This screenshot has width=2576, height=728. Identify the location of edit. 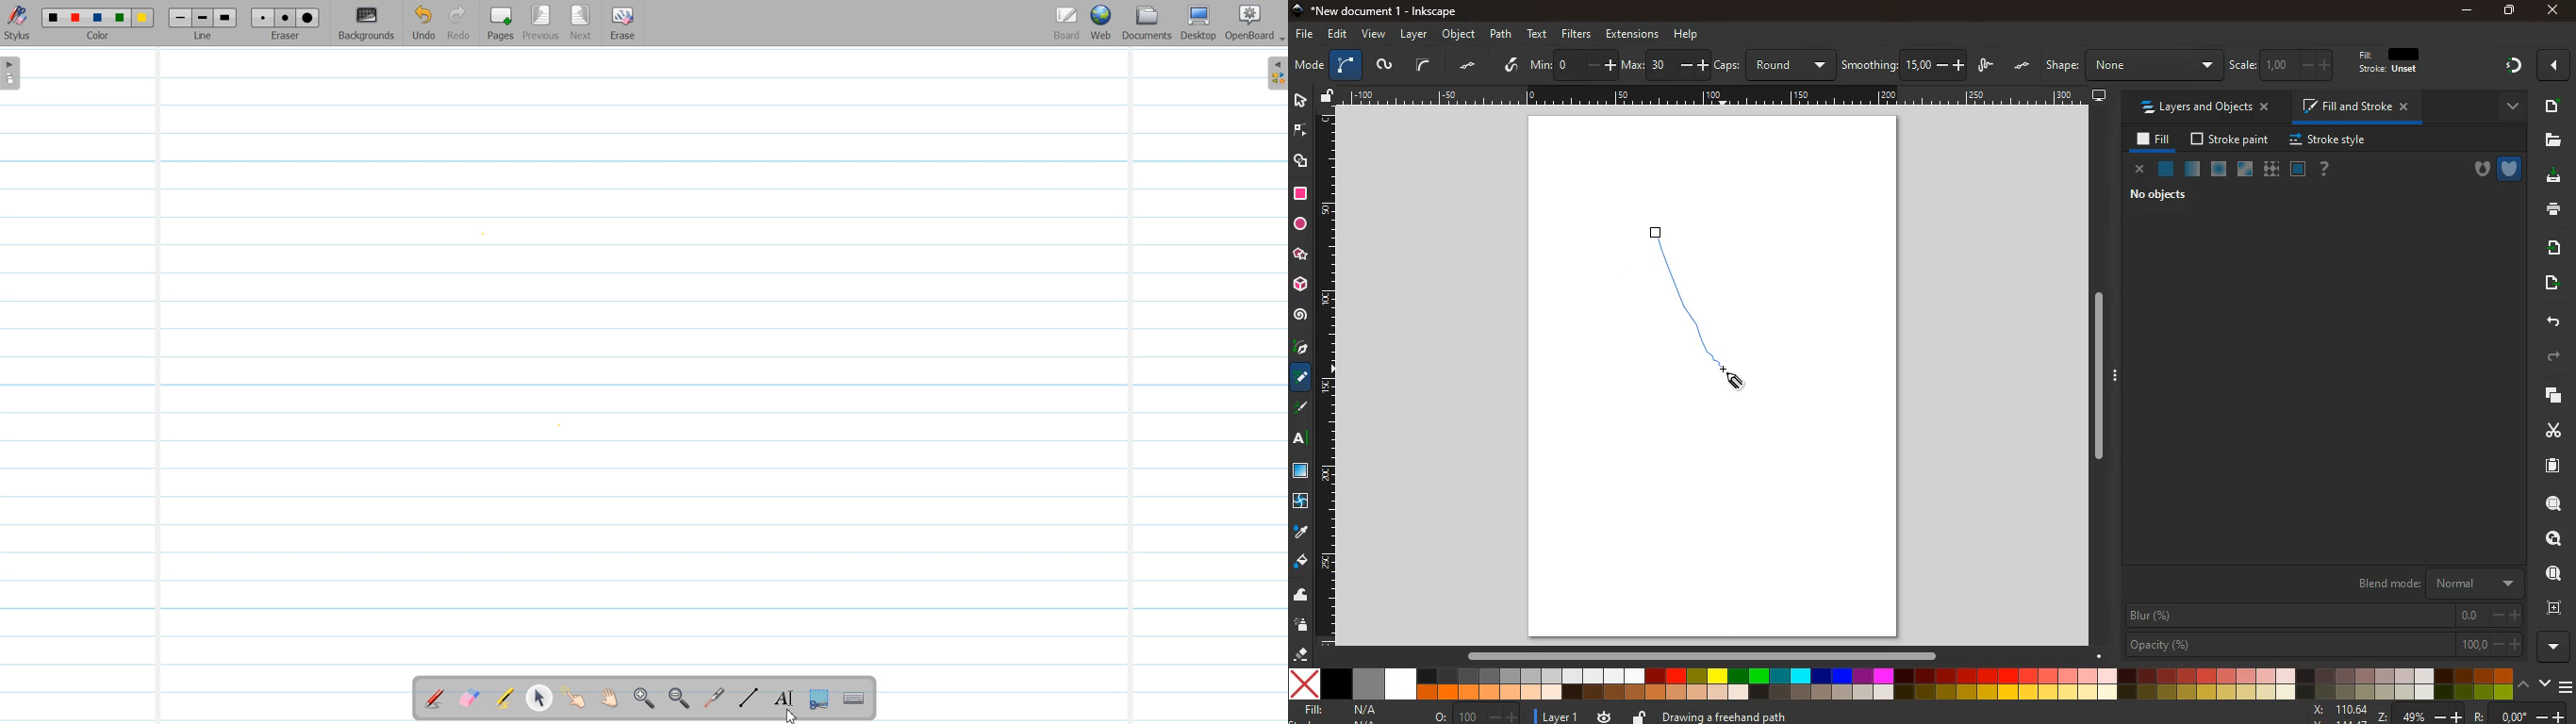
(1339, 34).